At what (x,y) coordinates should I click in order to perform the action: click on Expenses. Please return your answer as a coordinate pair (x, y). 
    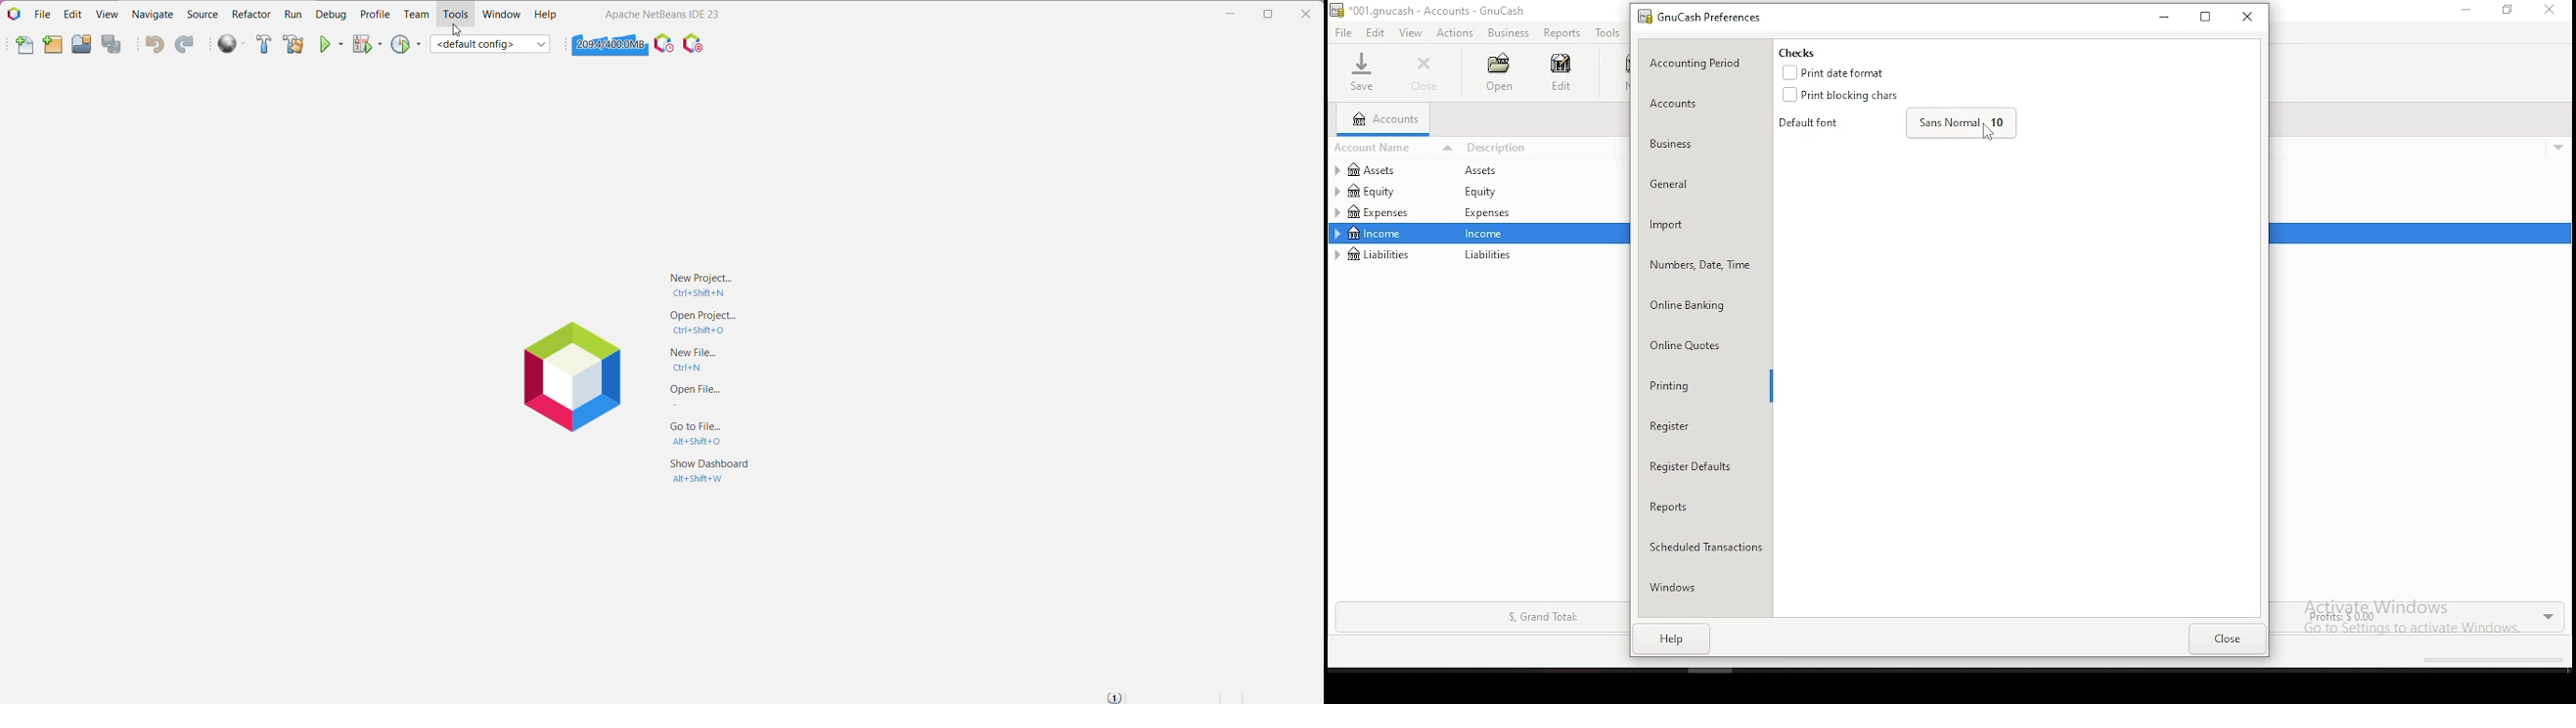
    Looking at the image, I should click on (1485, 214).